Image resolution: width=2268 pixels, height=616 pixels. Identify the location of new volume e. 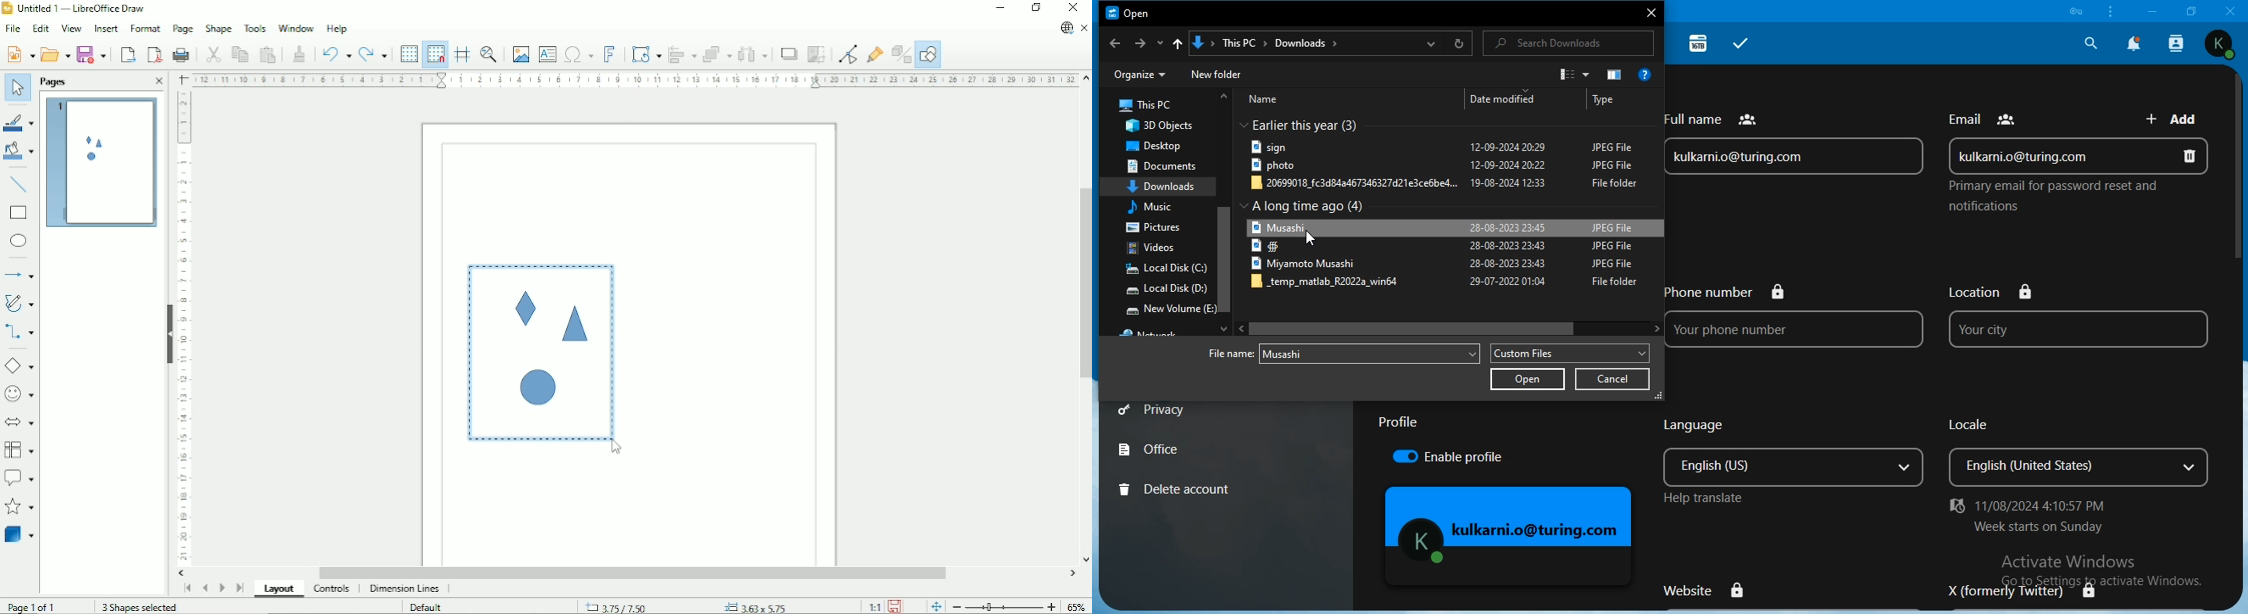
(1171, 310).